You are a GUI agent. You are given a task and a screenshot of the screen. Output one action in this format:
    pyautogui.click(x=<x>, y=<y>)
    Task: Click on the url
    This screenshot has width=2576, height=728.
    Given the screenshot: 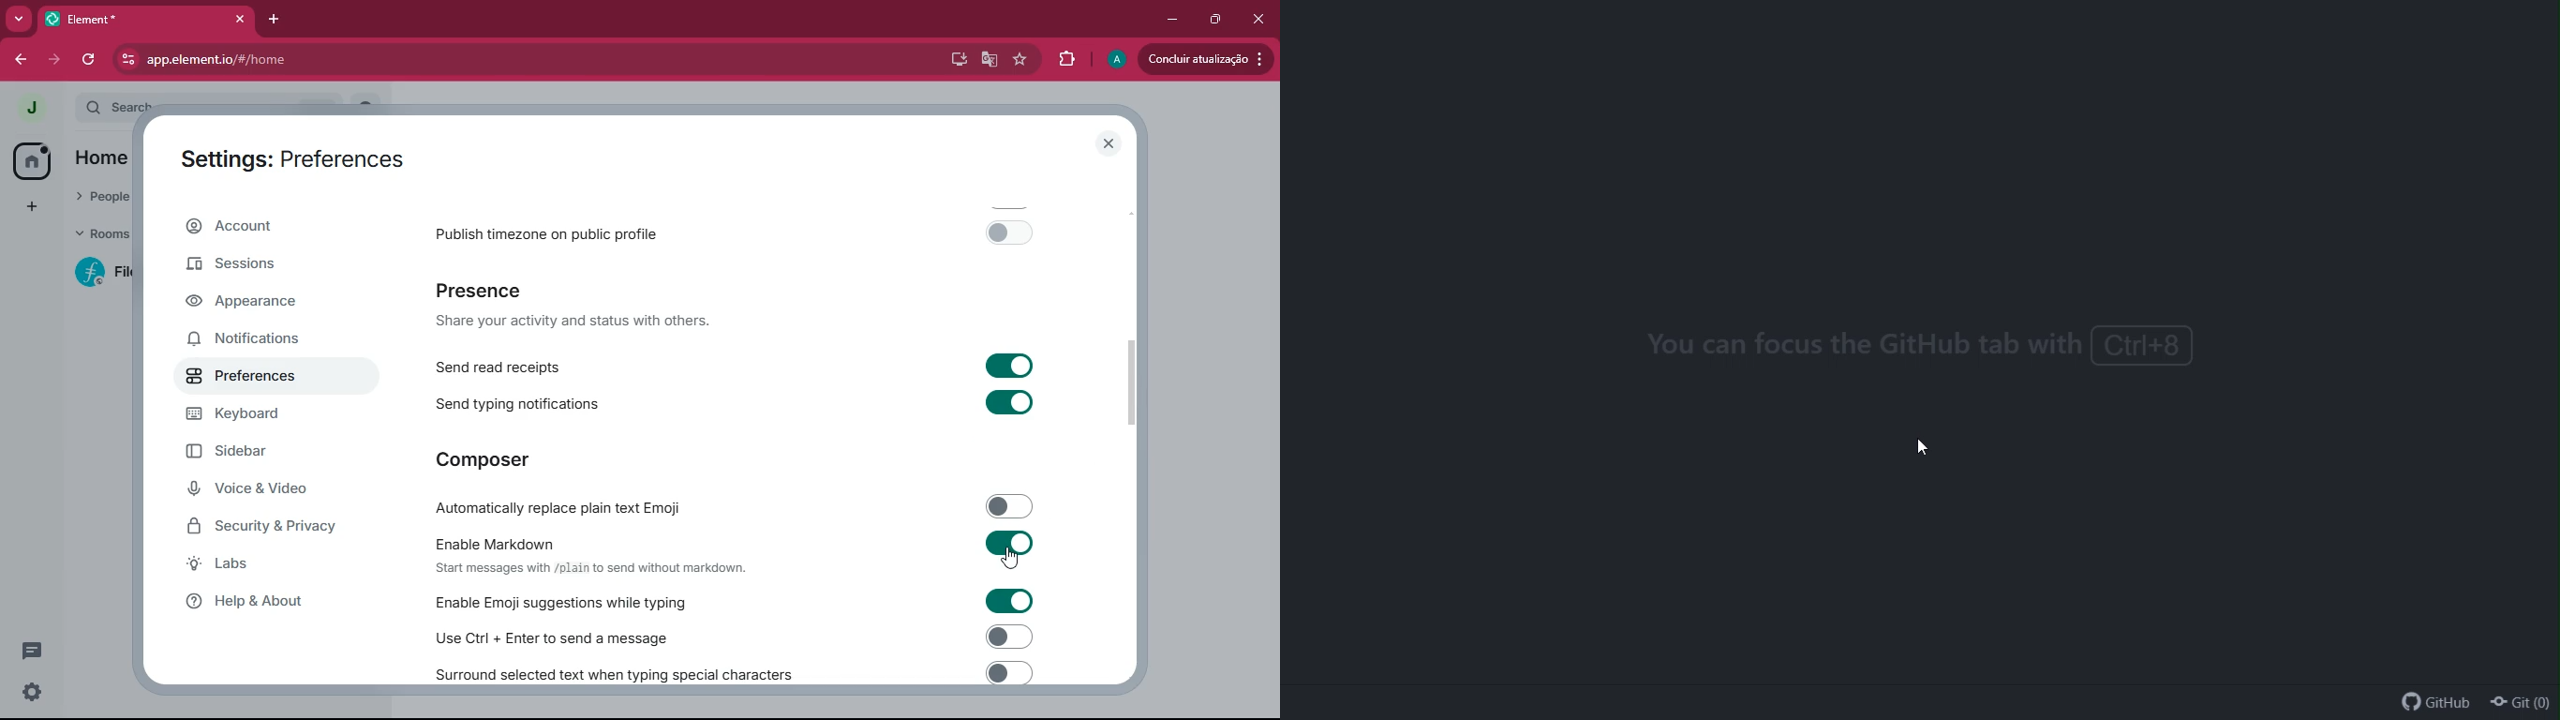 What is the action you would take?
    pyautogui.click(x=331, y=60)
    